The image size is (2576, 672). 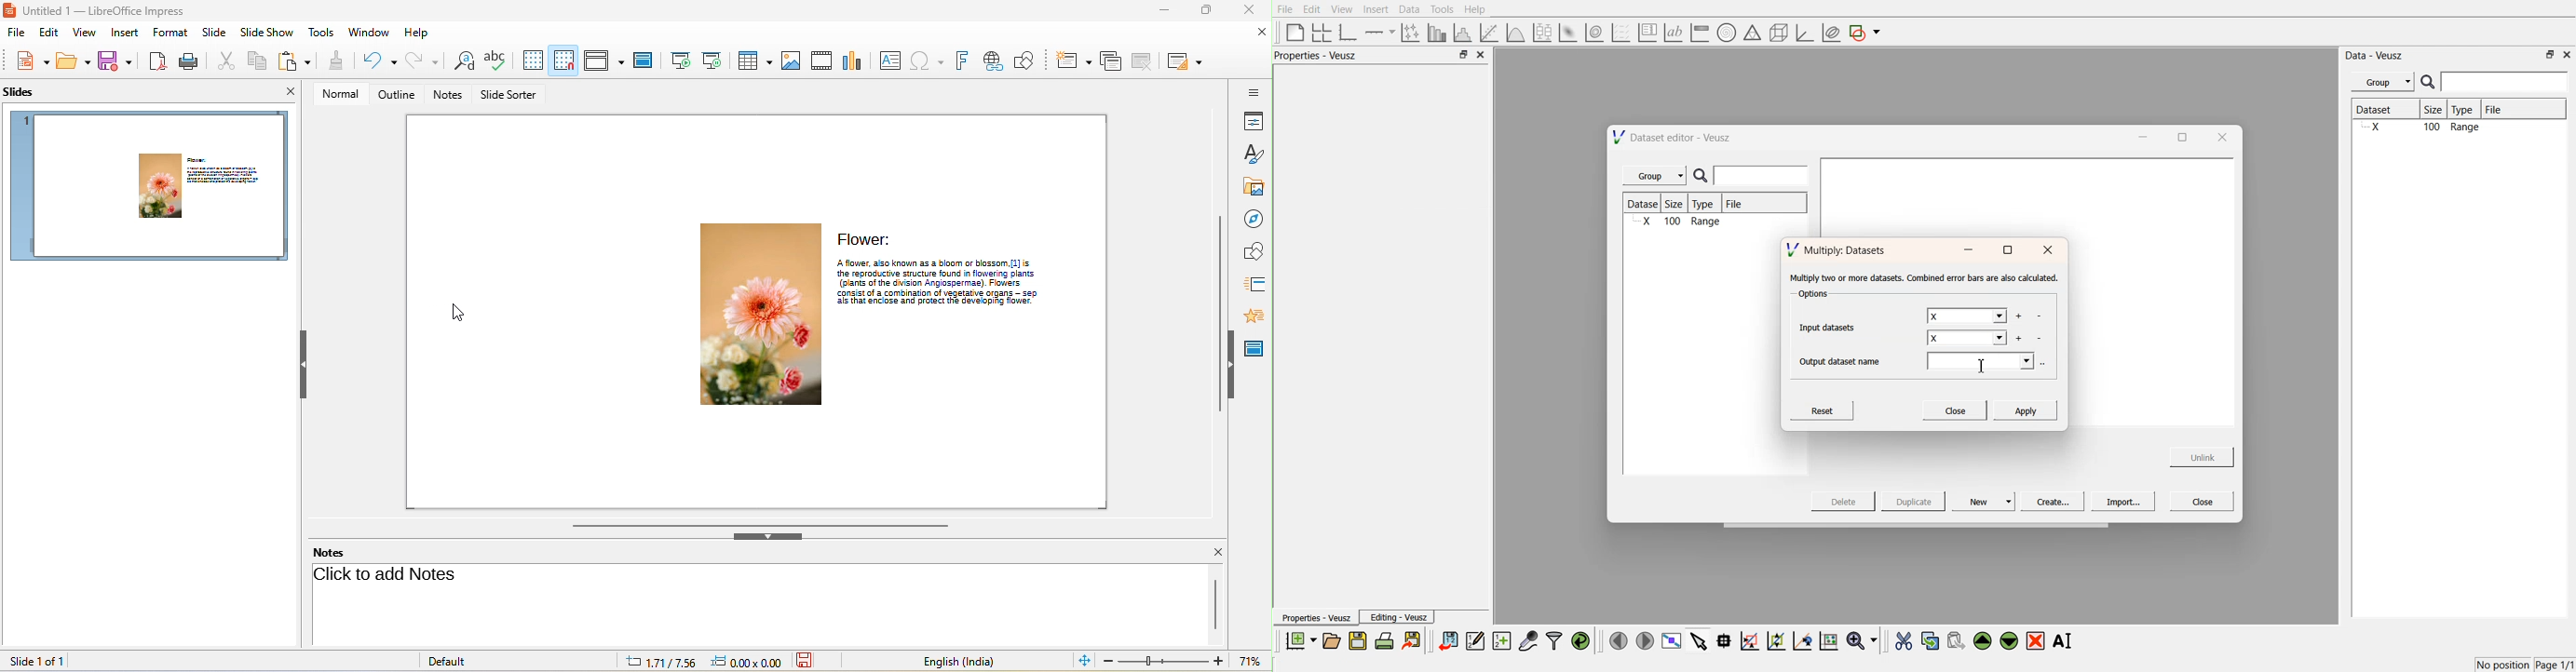 What do you see at coordinates (2430, 81) in the screenshot?
I see `search icon` at bounding box center [2430, 81].